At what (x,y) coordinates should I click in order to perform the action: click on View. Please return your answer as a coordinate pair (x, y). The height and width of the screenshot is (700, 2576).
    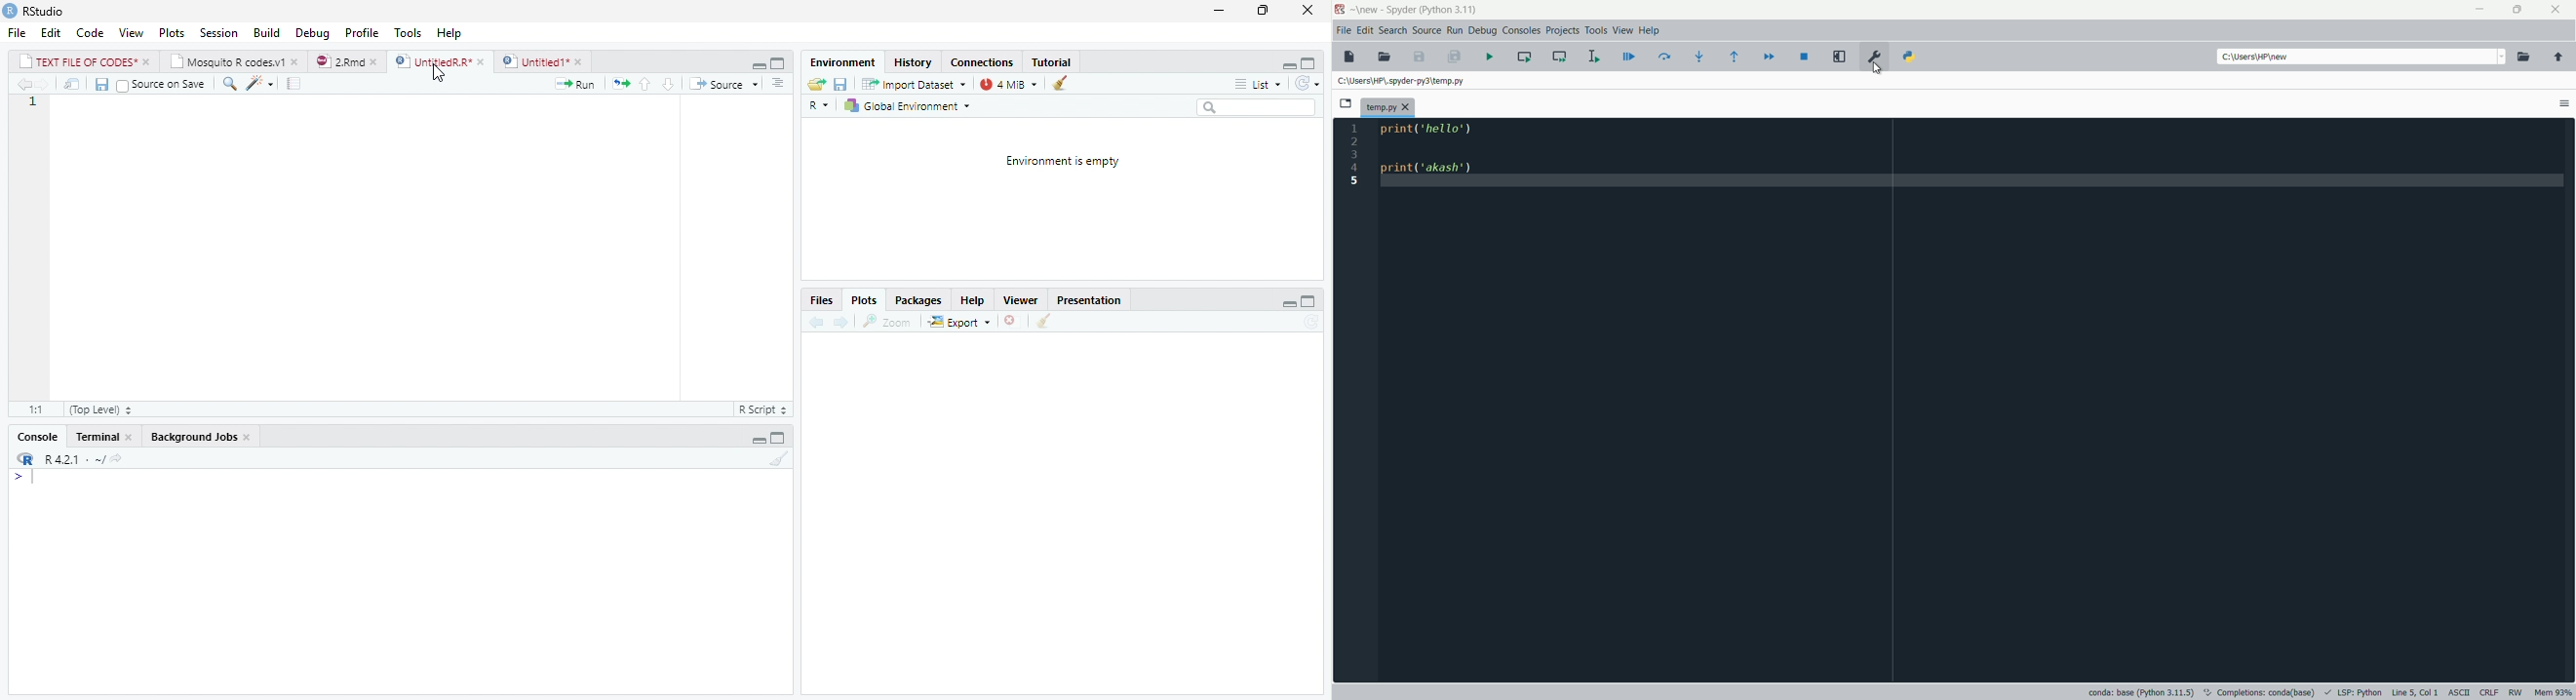
    Looking at the image, I should click on (132, 31).